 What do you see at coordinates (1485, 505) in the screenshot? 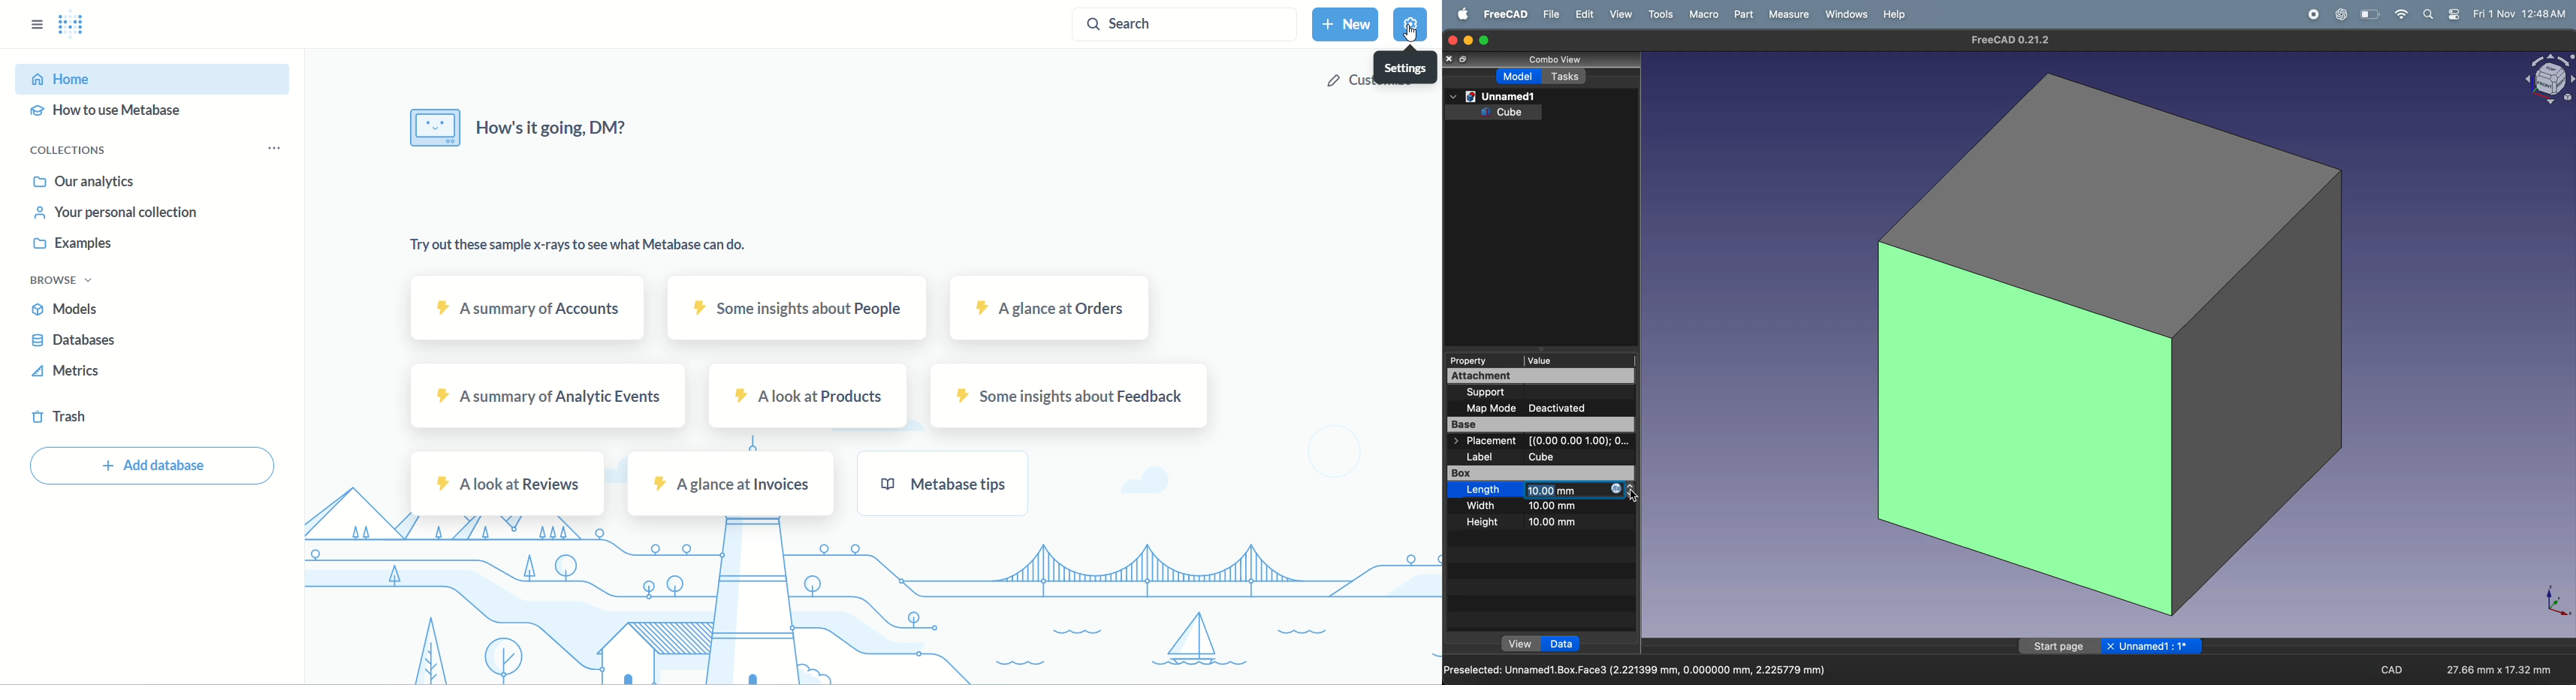
I see `width` at bounding box center [1485, 505].